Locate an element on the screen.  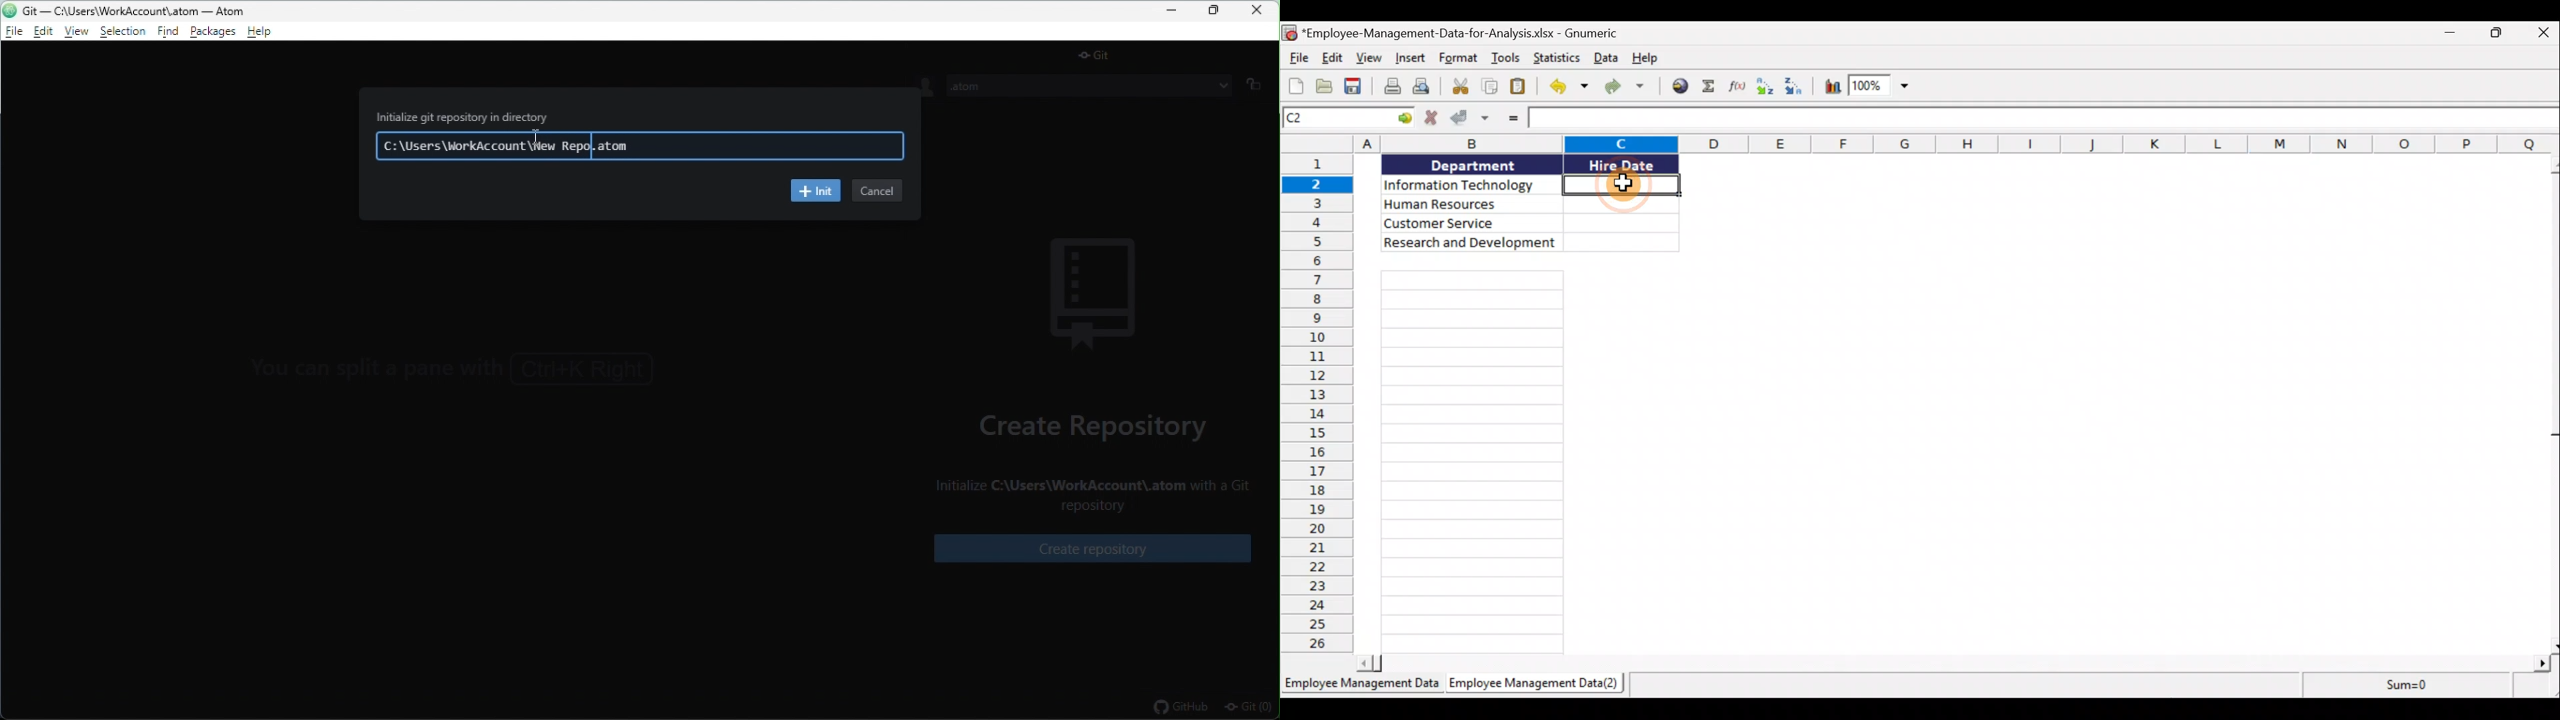
cursor is located at coordinates (539, 135).